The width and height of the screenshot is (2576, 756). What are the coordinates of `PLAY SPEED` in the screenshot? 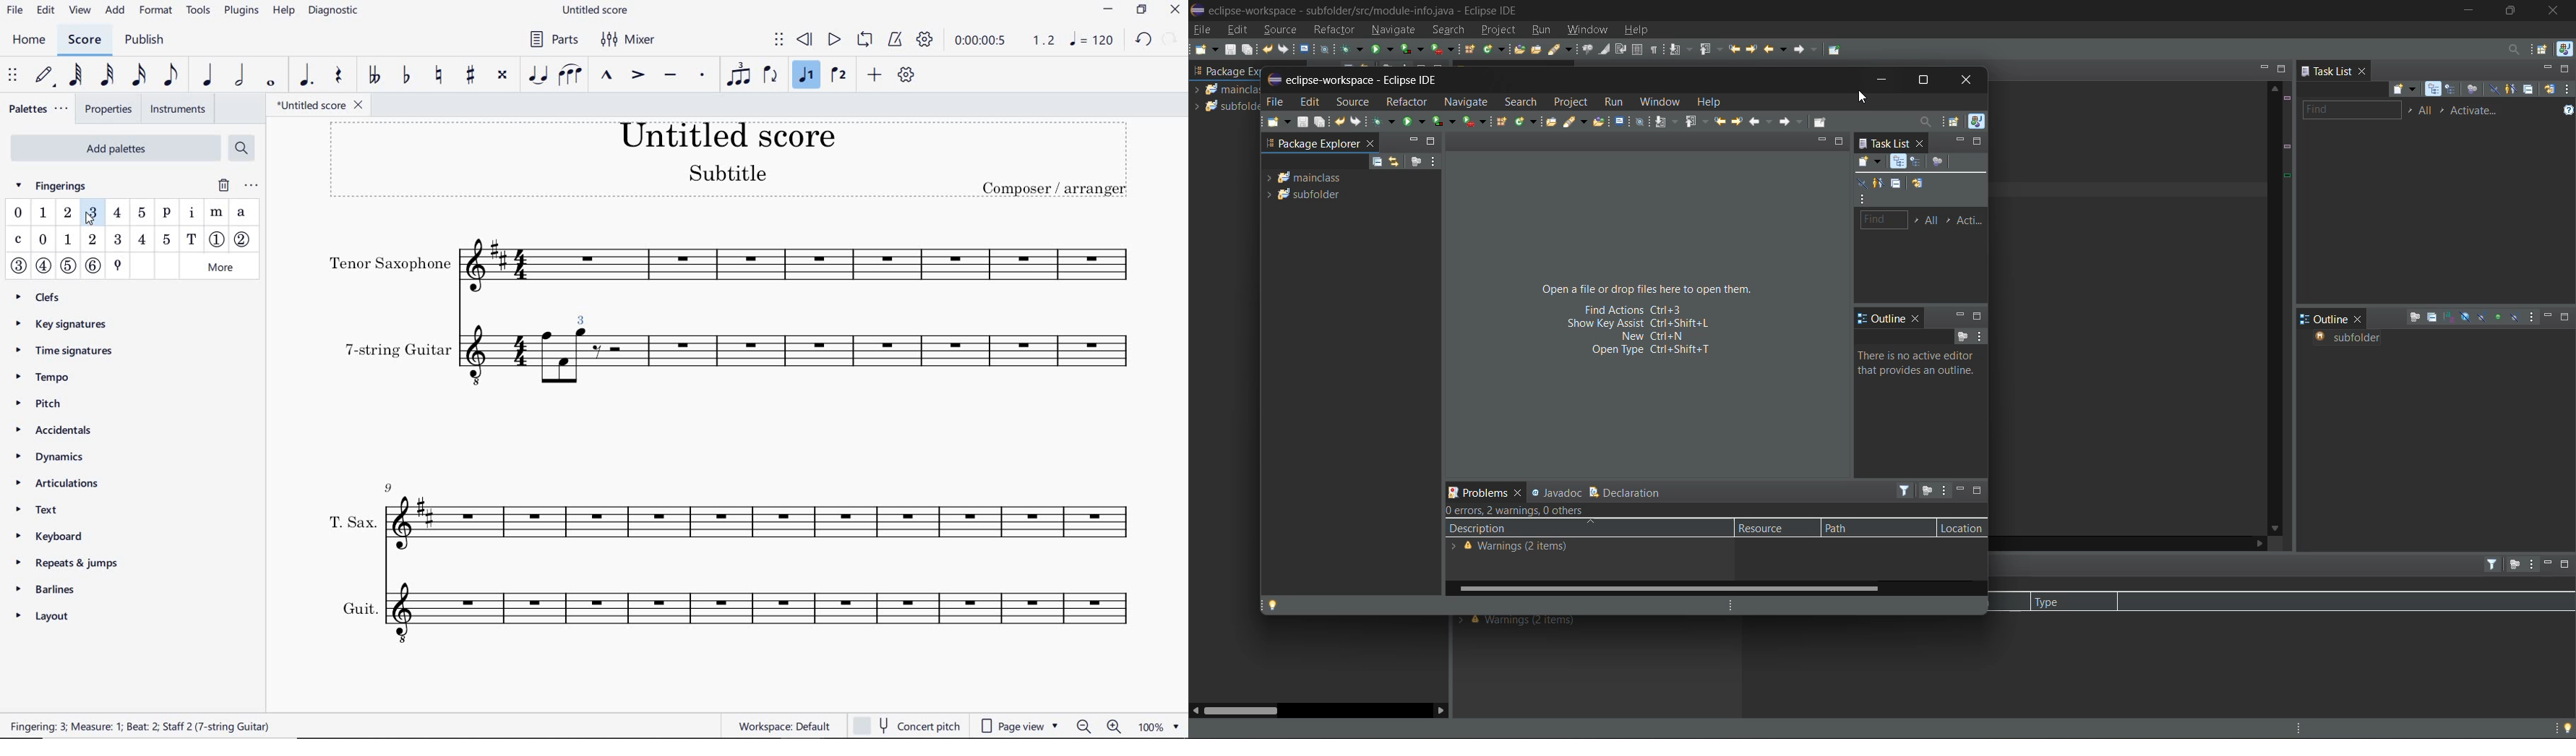 It's located at (1005, 40).